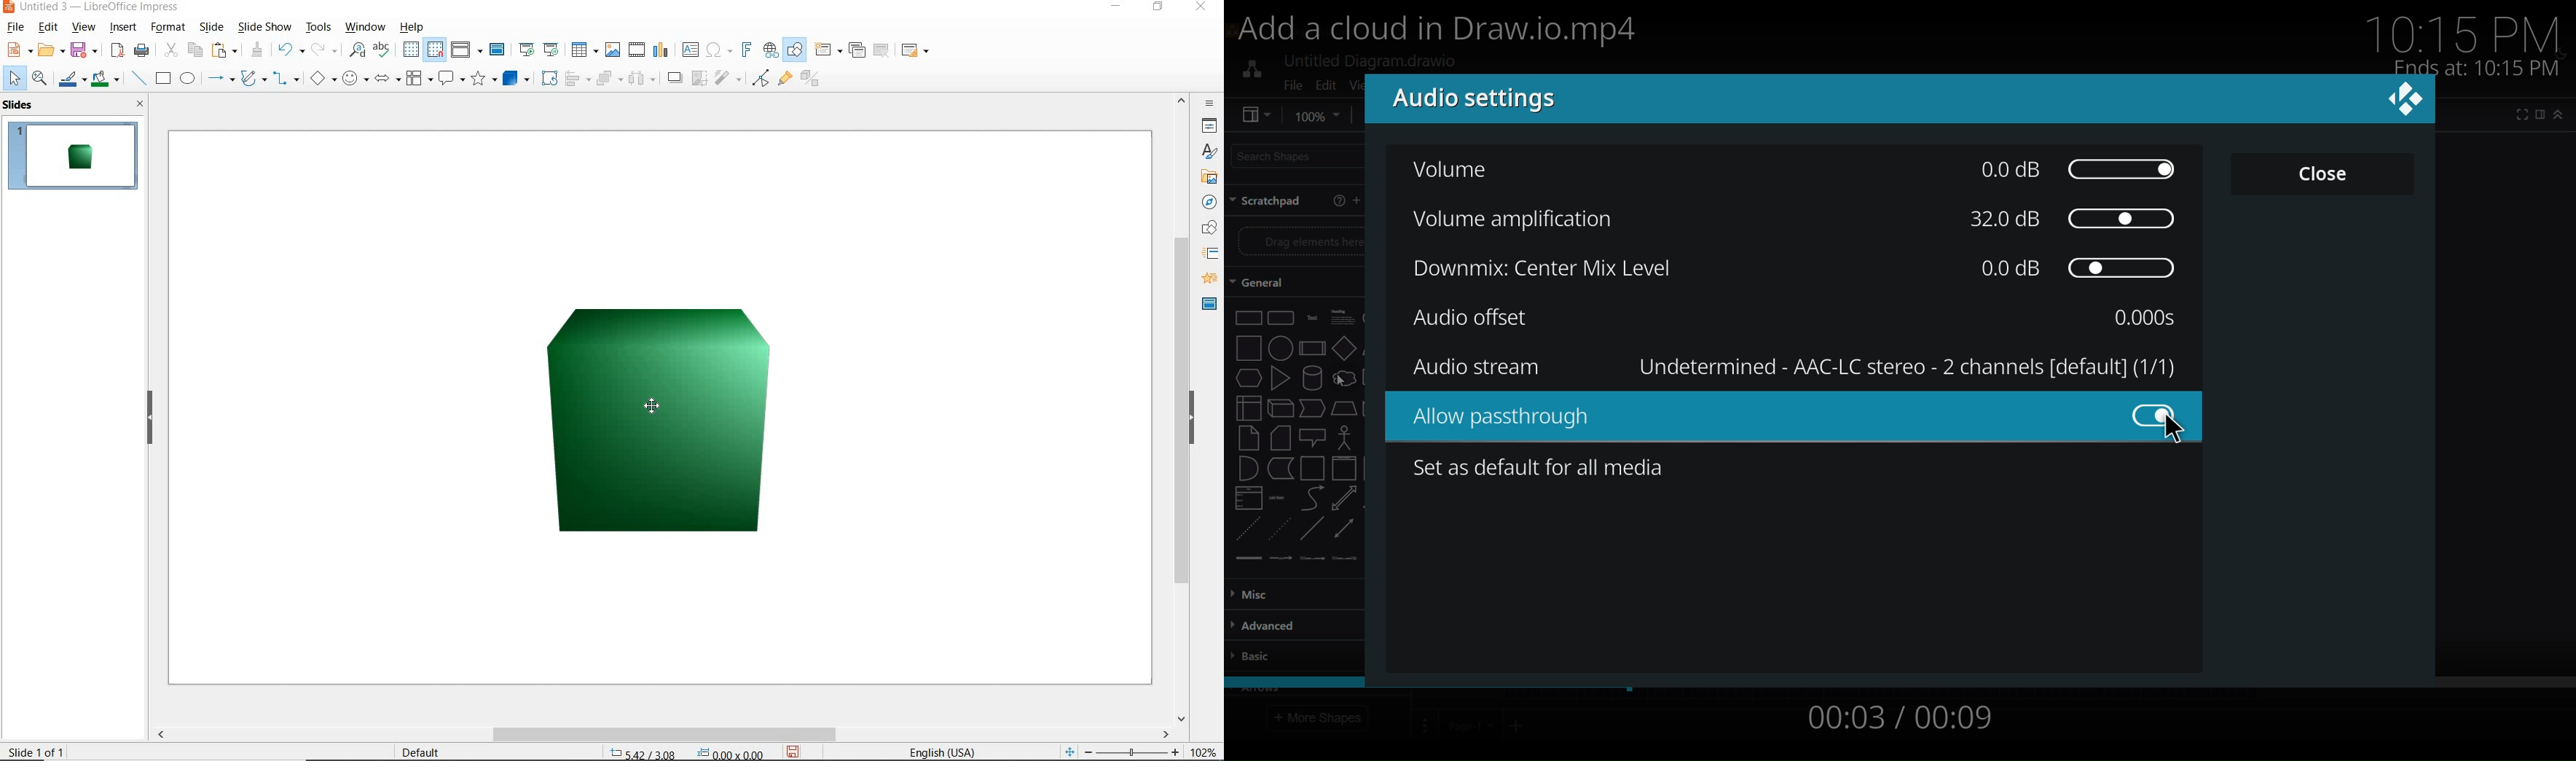 The width and height of the screenshot is (2576, 784). What do you see at coordinates (857, 48) in the screenshot?
I see `duplicate slide` at bounding box center [857, 48].